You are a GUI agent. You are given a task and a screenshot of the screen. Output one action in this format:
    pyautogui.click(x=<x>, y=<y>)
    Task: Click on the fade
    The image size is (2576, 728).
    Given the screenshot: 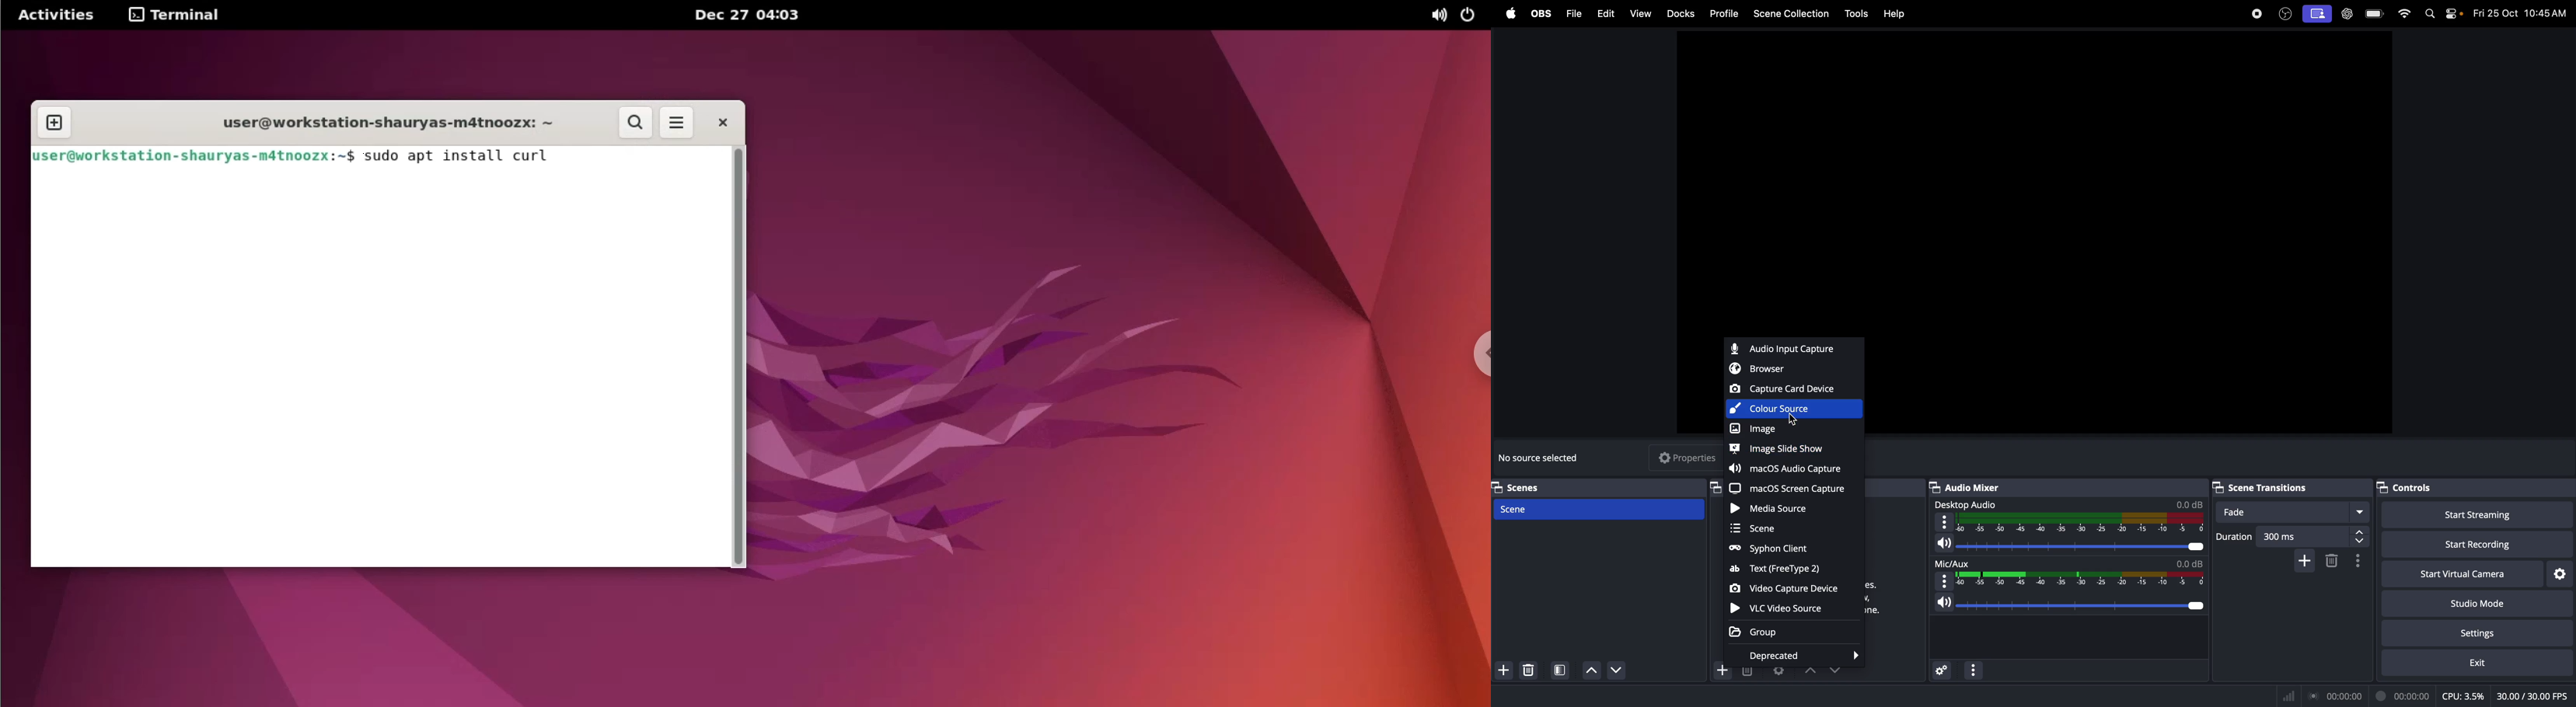 What is the action you would take?
    pyautogui.click(x=2296, y=512)
    